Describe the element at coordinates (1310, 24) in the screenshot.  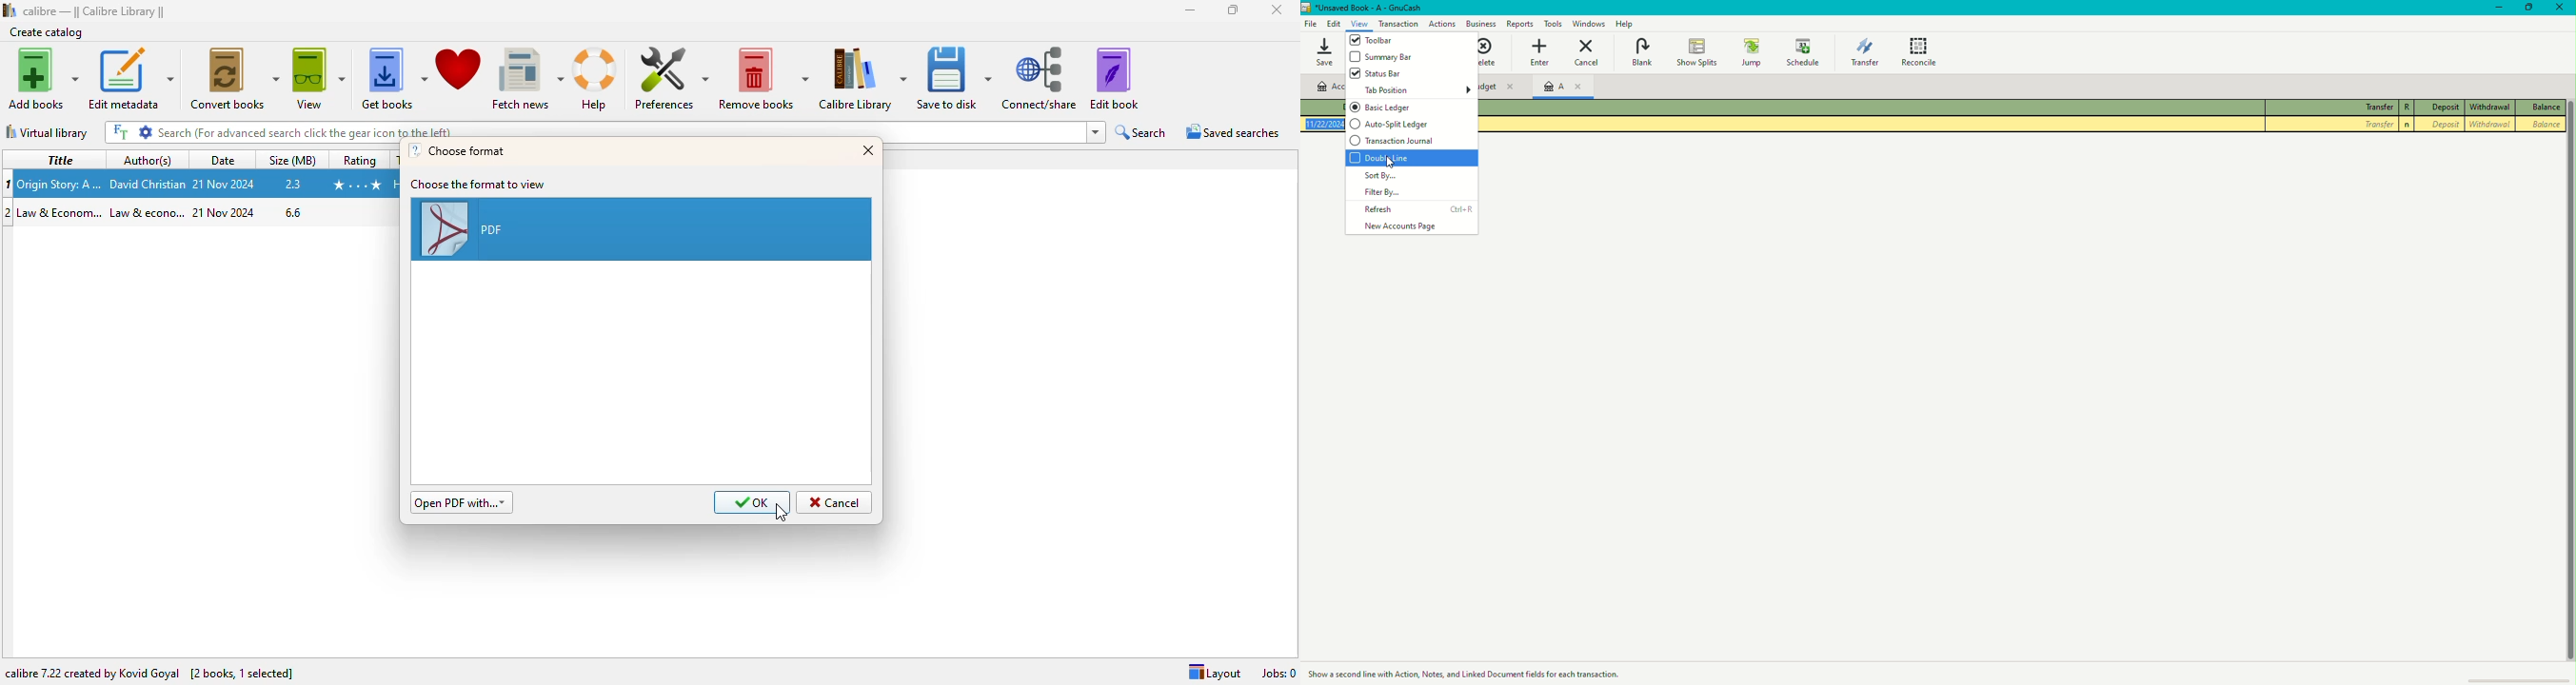
I see `File` at that location.